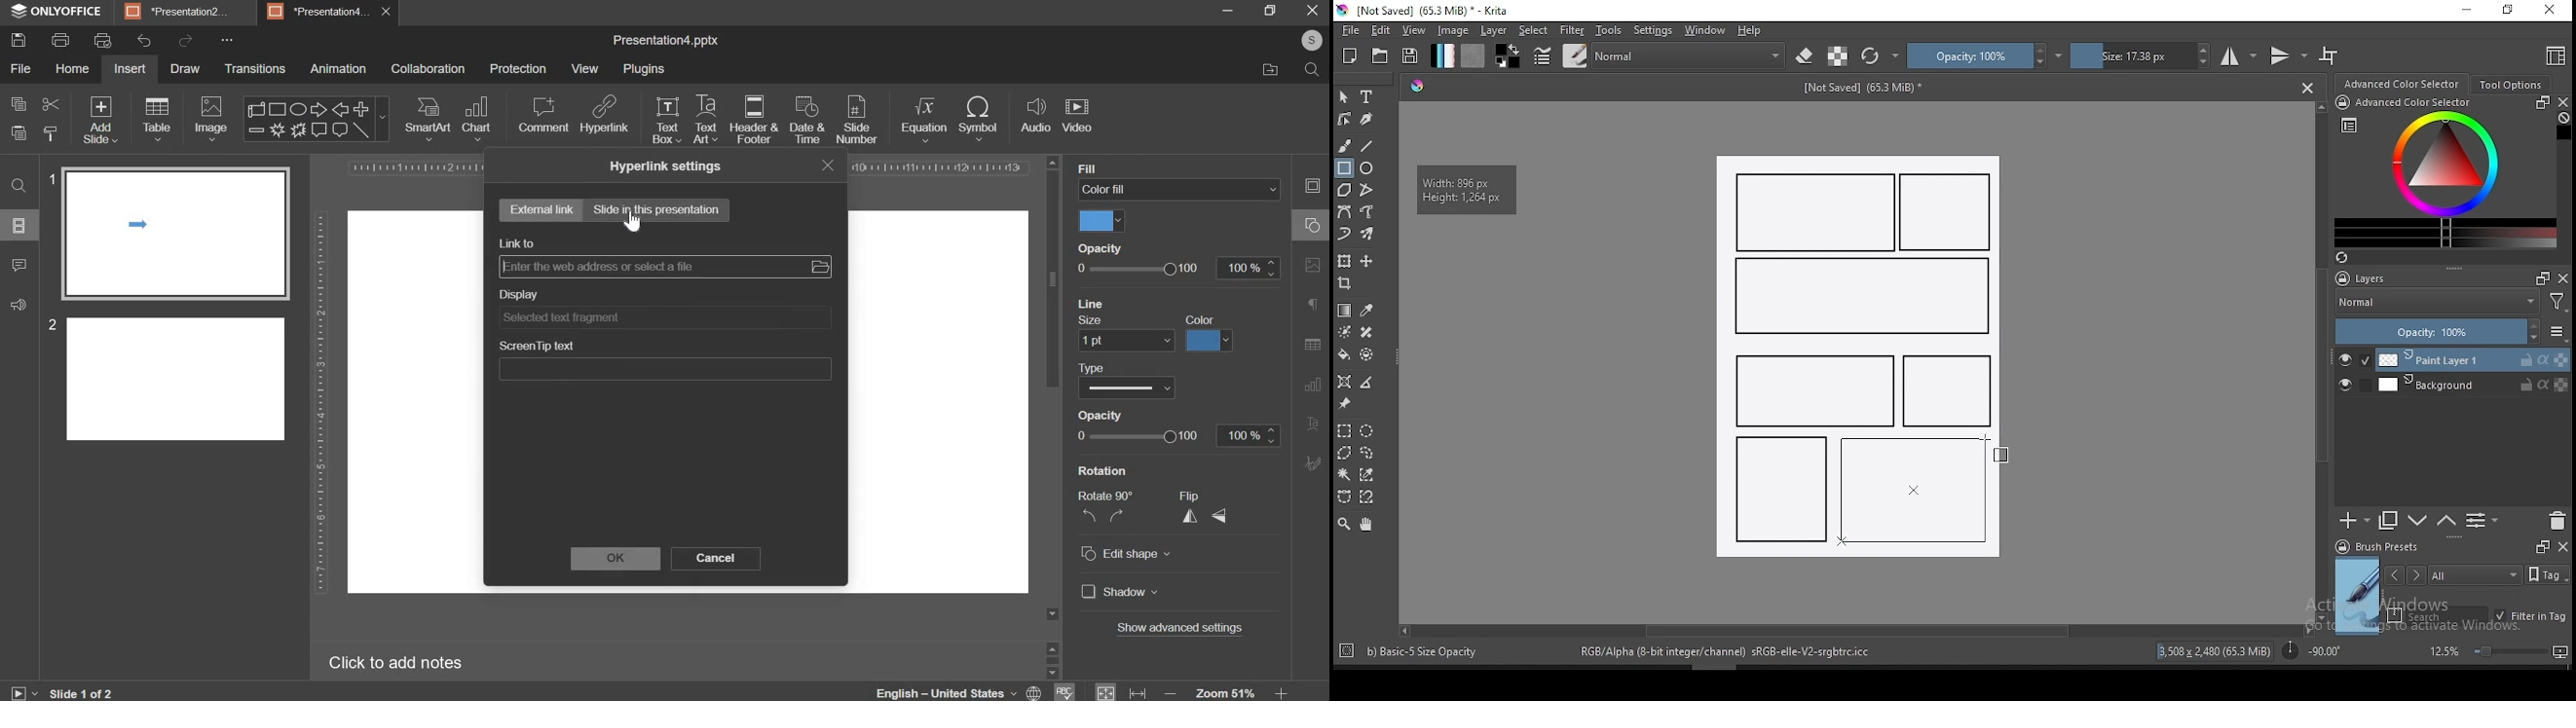 The width and height of the screenshot is (2576, 728). Describe the element at coordinates (980, 117) in the screenshot. I see `symbol` at that location.